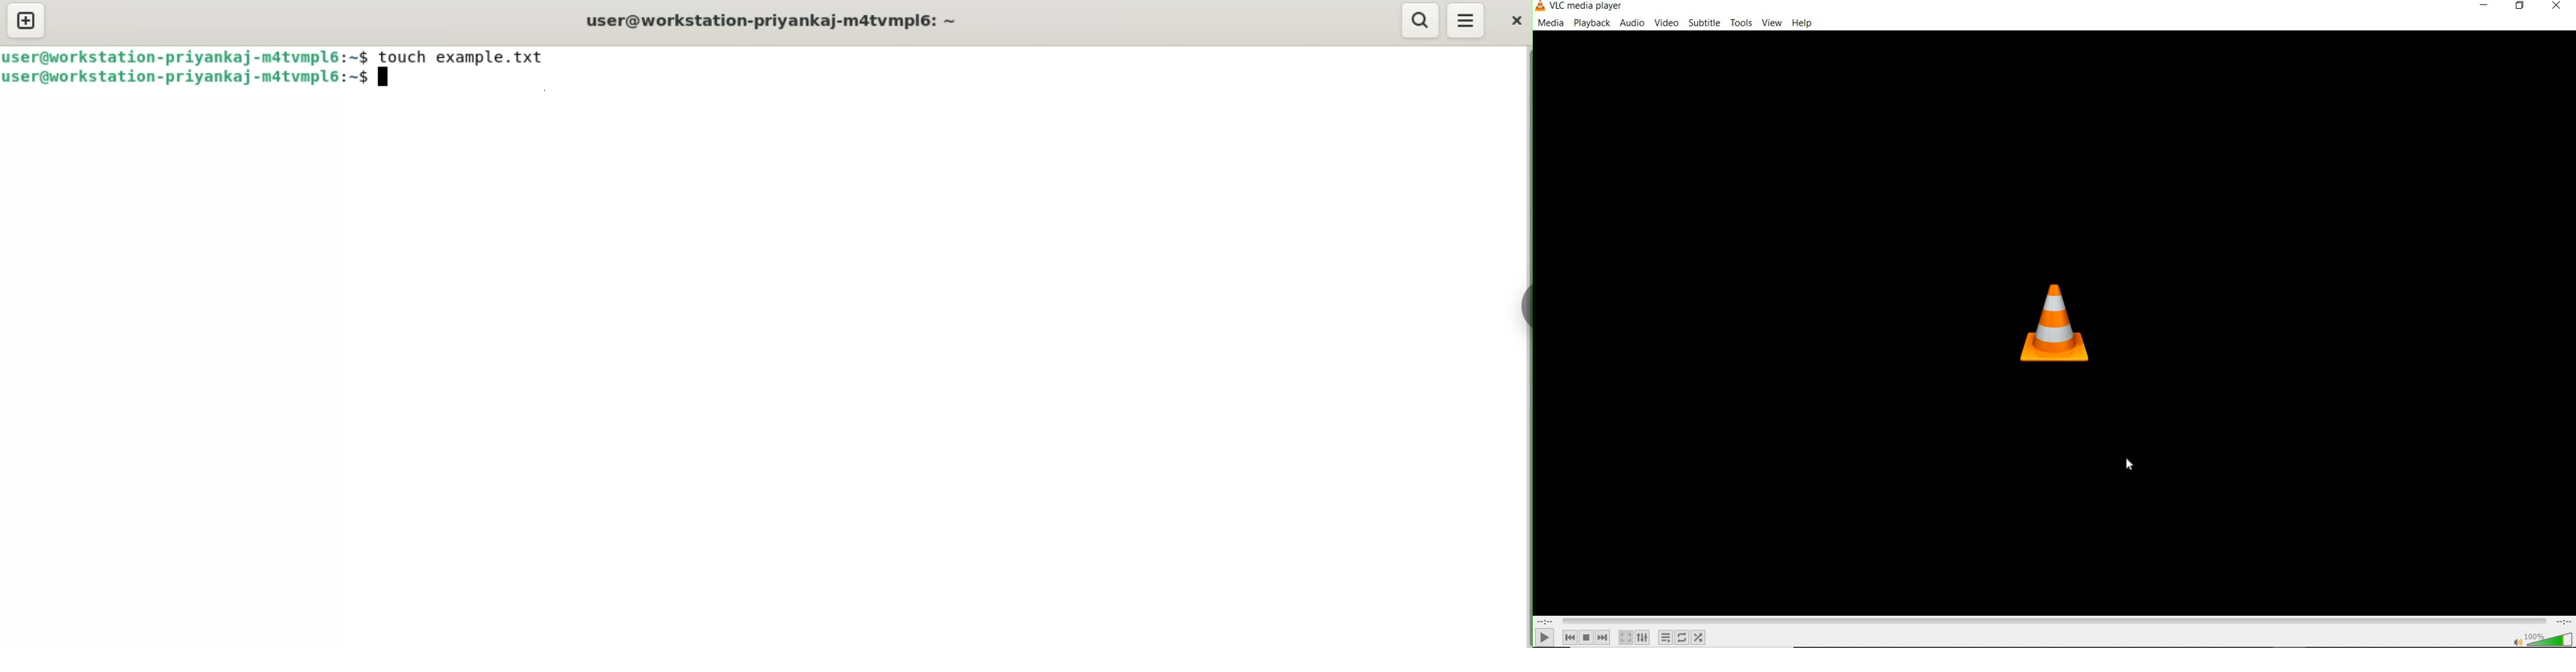  Describe the element at coordinates (1580, 7) in the screenshot. I see `system name` at that location.